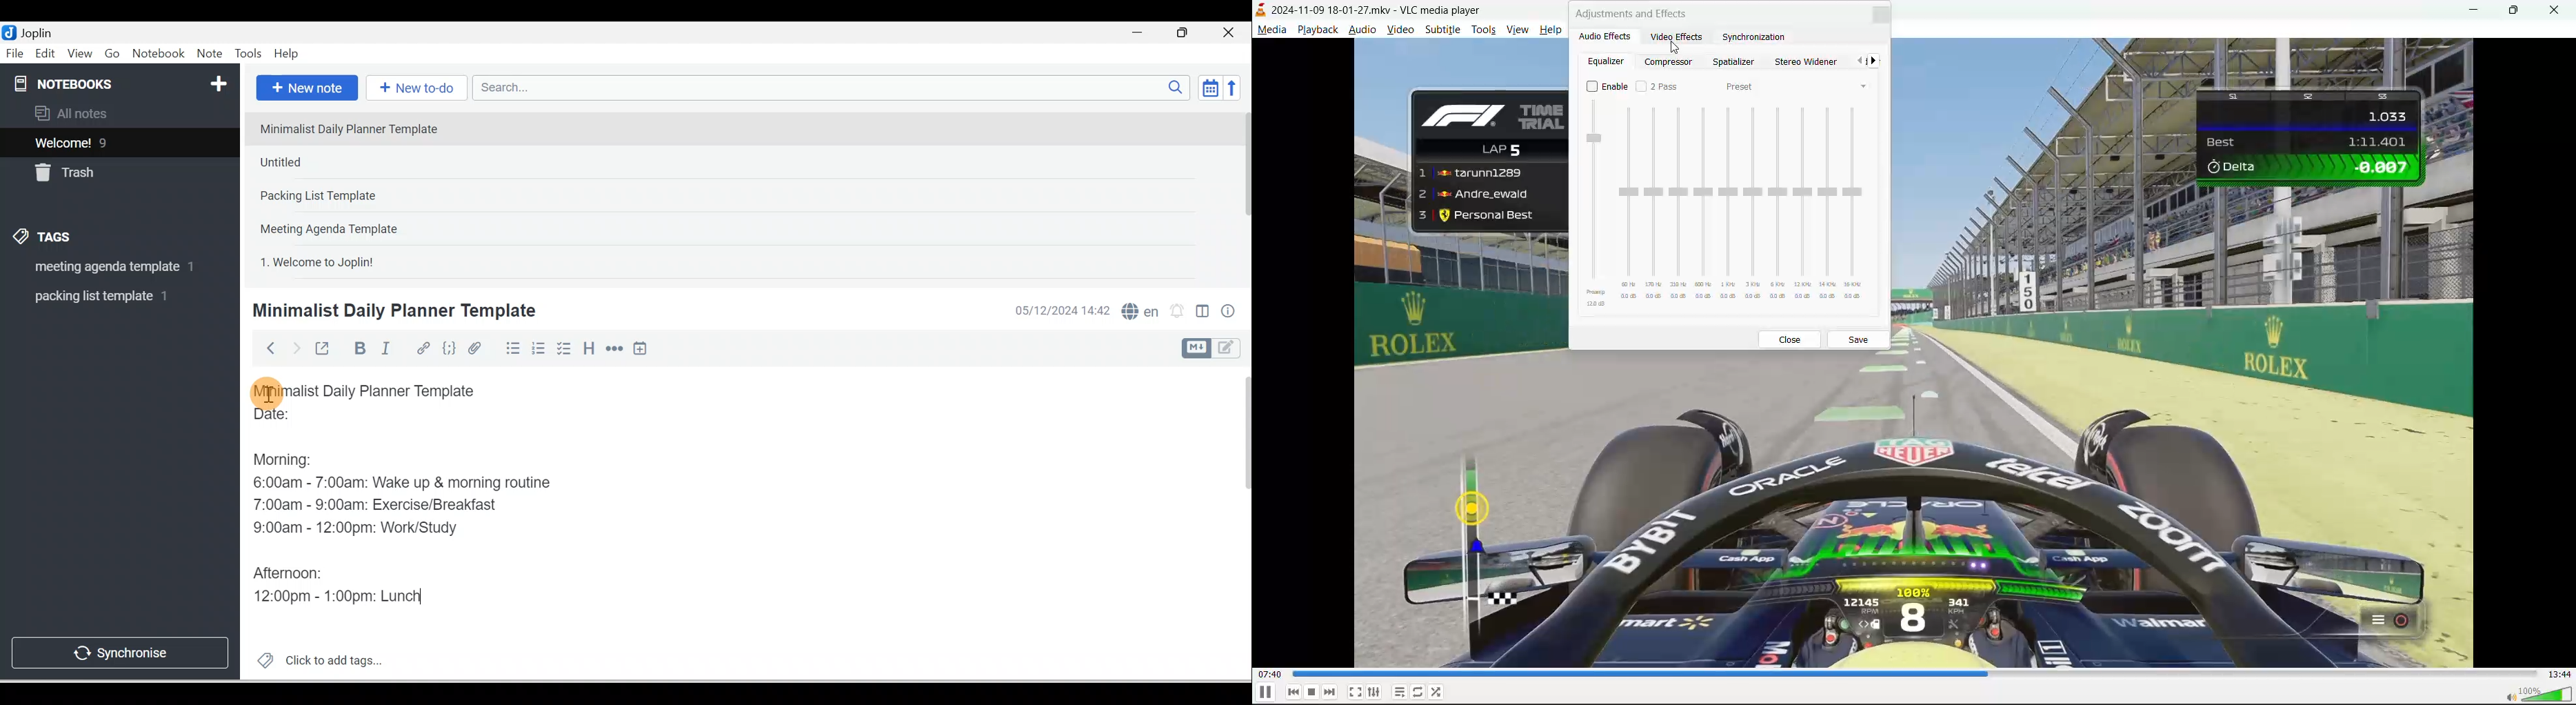 This screenshot has width=2576, height=728. What do you see at coordinates (46, 239) in the screenshot?
I see `Tags` at bounding box center [46, 239].